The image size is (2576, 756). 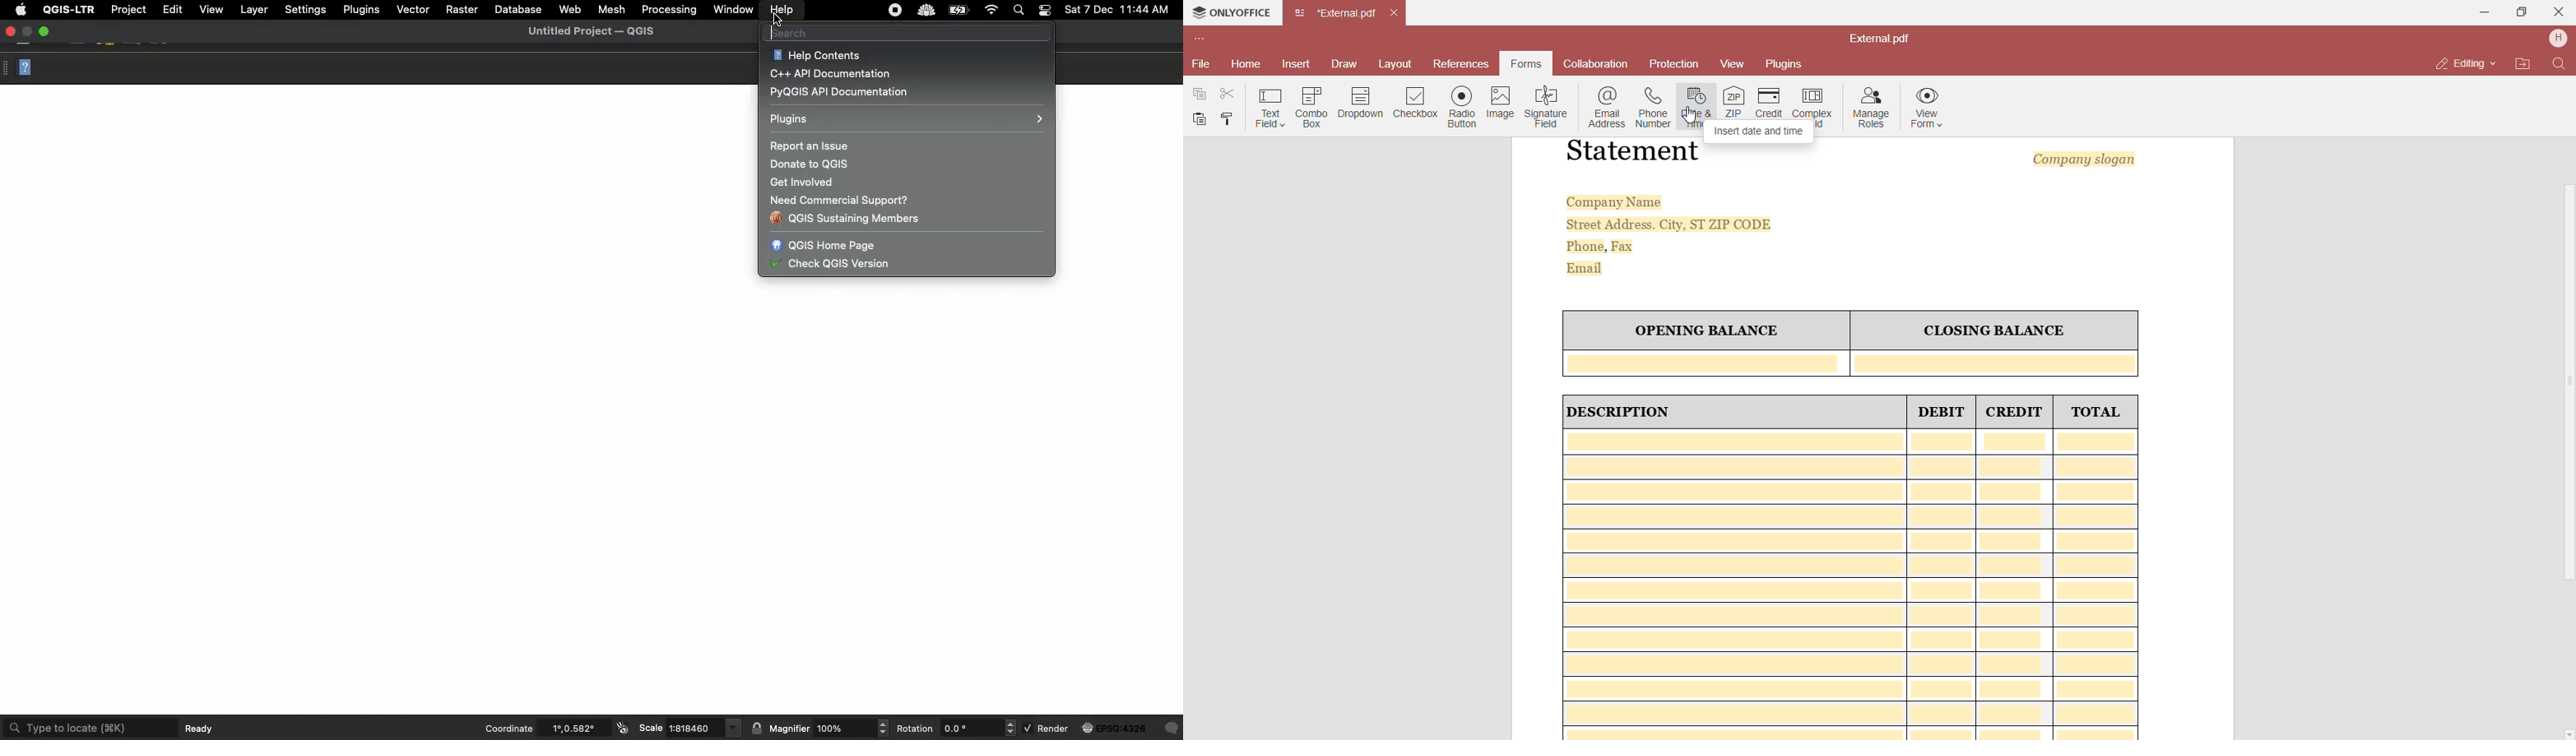 I want to click on Combo Box, so click(x=1310, y=108).